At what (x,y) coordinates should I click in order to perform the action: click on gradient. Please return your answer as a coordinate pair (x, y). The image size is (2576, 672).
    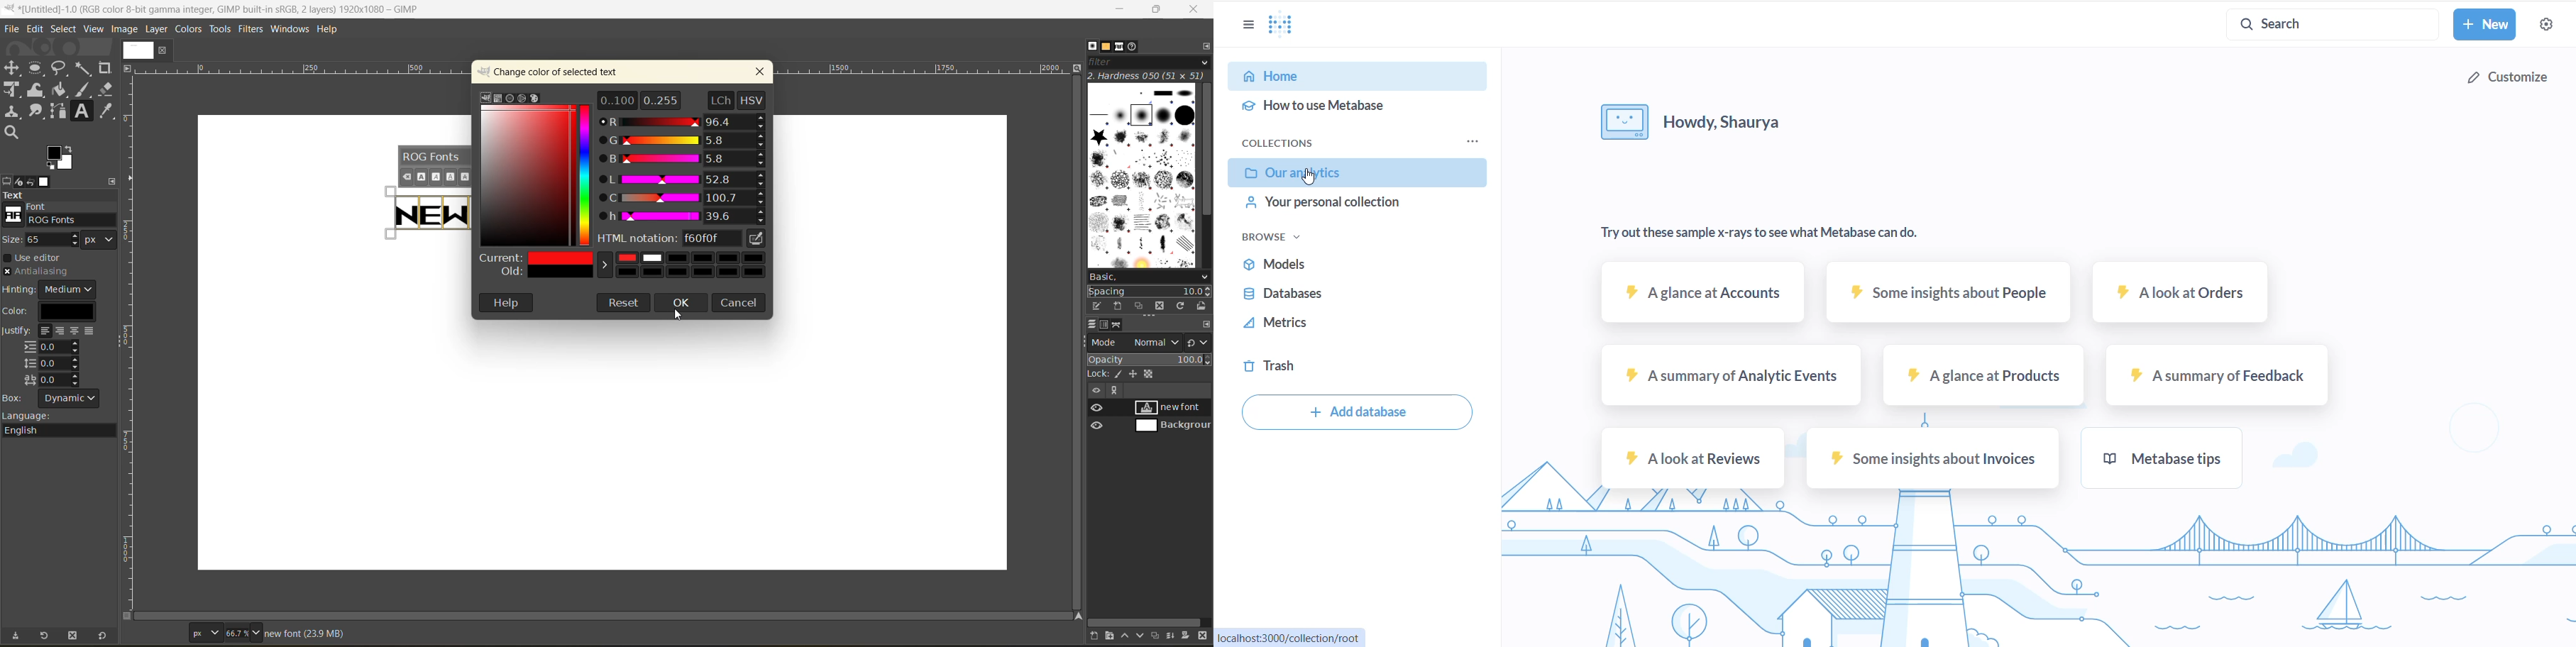
    Looking at the image, I should click on (527, 176).